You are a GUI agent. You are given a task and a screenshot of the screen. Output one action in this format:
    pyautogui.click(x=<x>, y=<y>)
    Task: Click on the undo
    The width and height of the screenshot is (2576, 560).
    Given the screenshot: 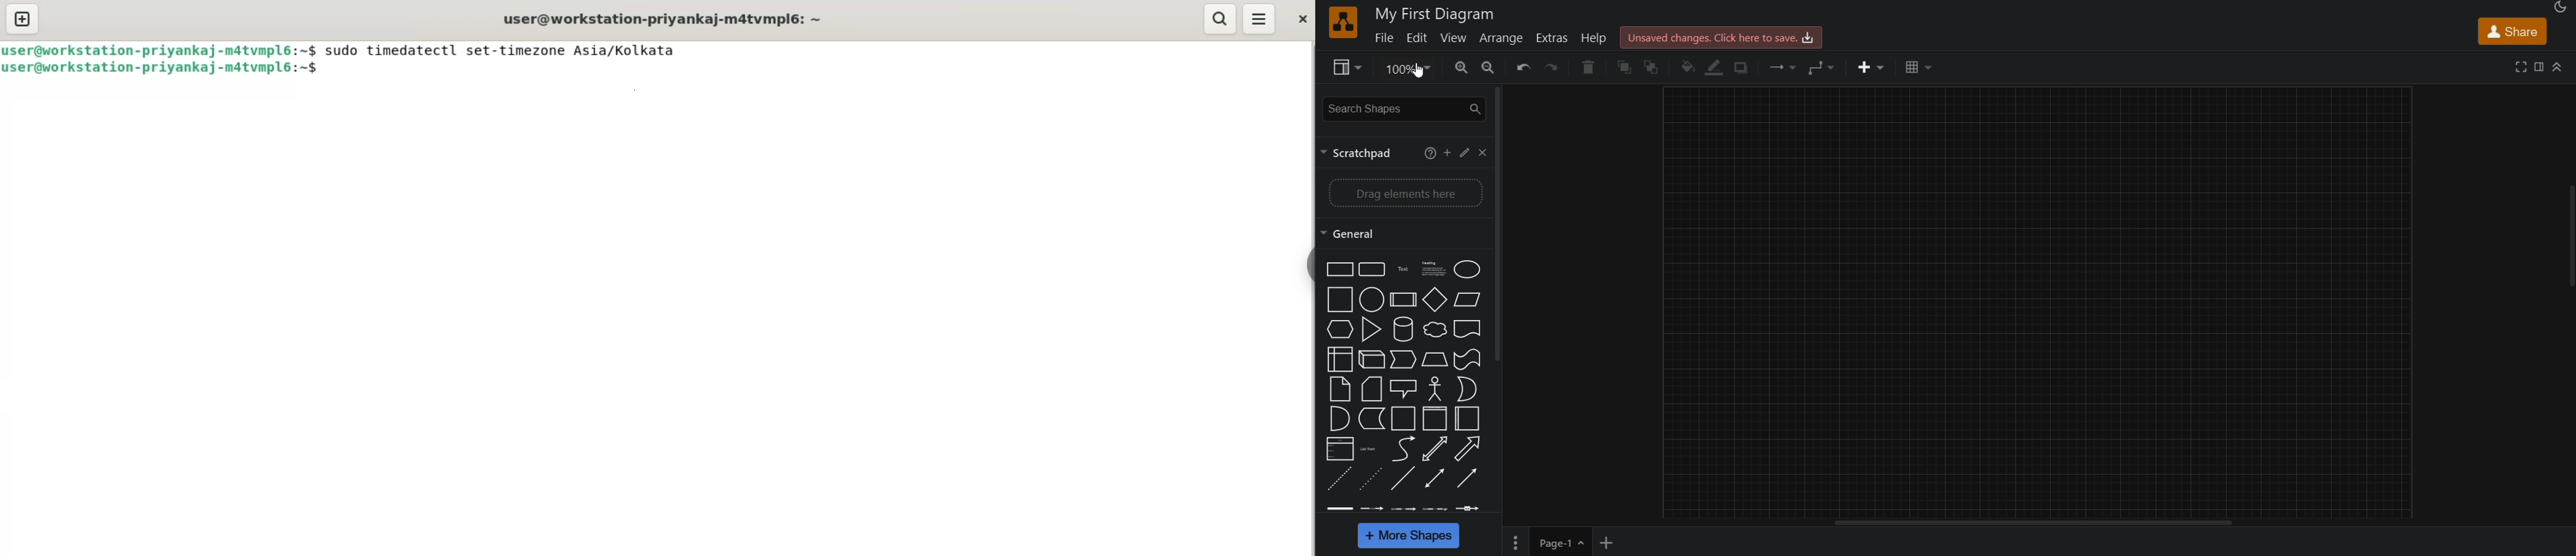 What is the action you would take?
    pyautogui.click(x=1523, y=68)
    